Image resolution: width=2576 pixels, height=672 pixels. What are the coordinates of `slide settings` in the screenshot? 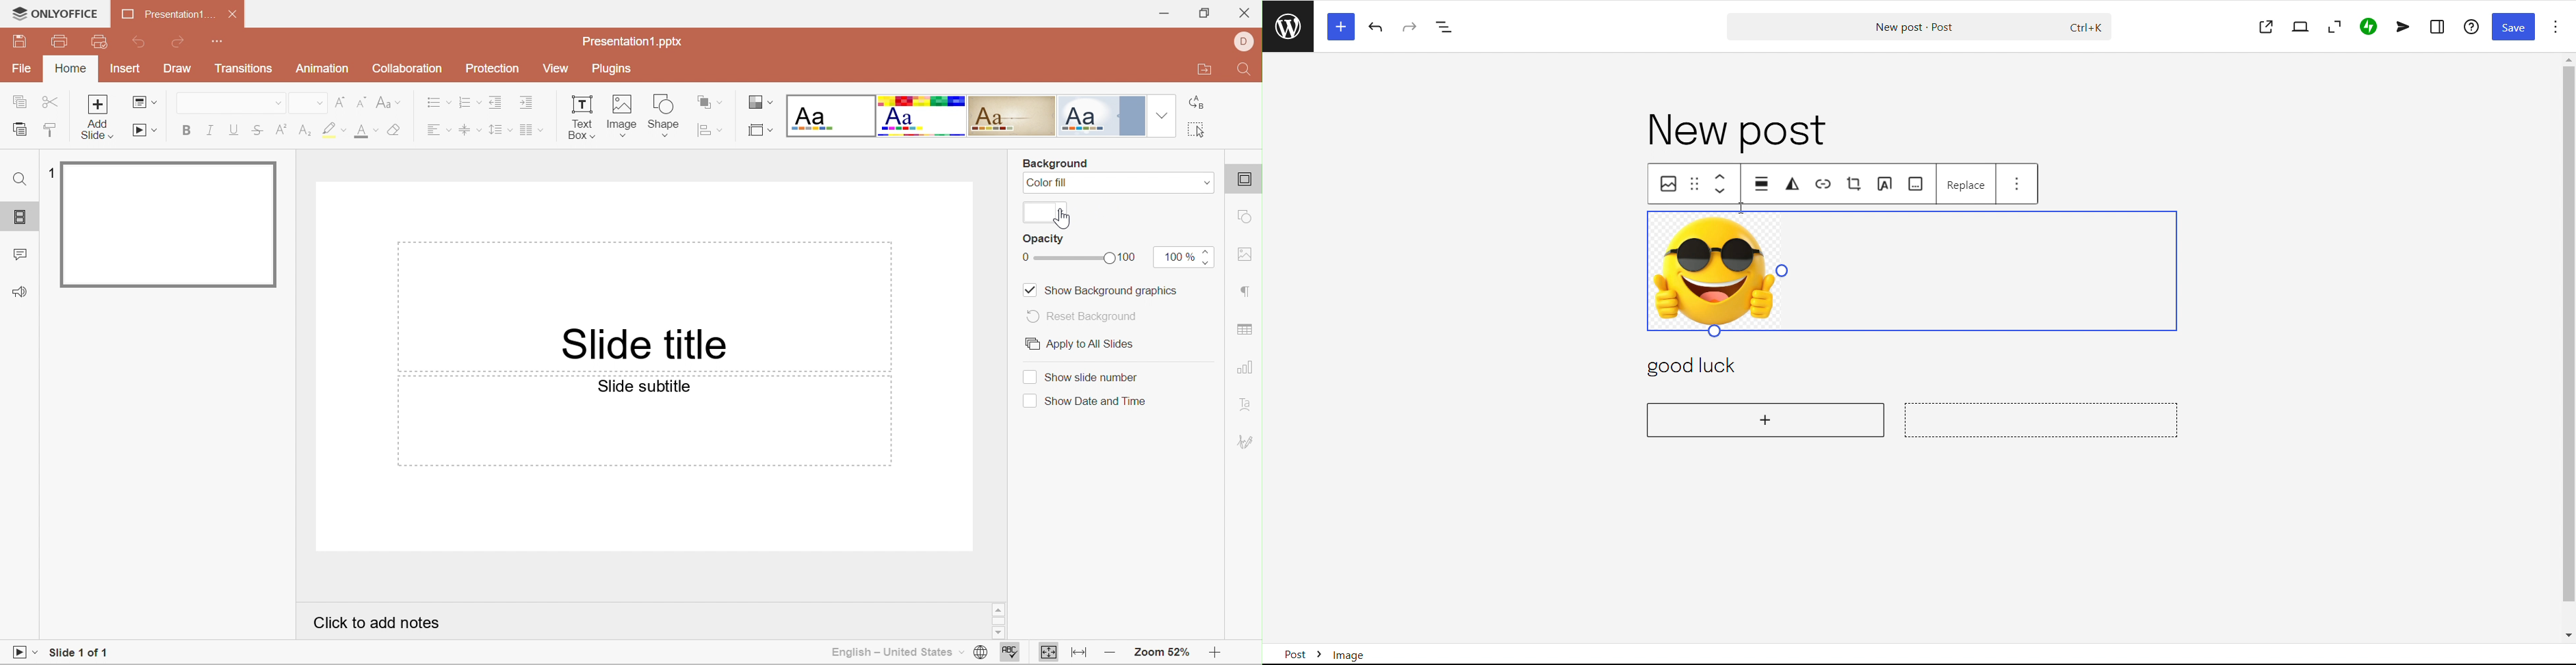 It's located at (1248, 182).